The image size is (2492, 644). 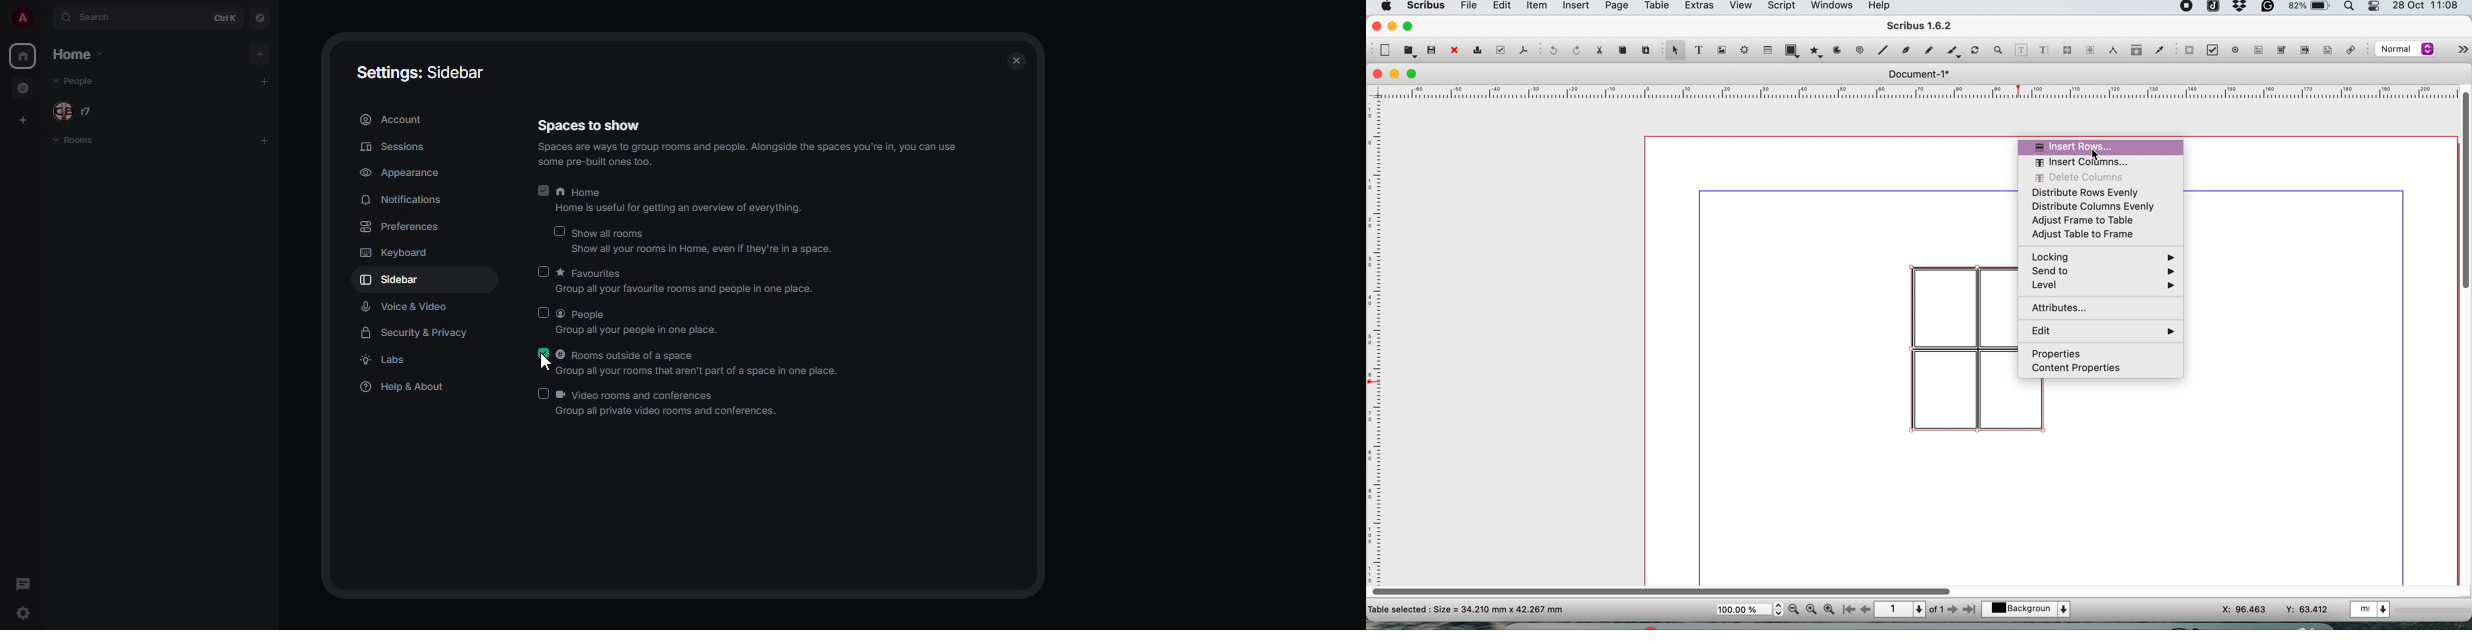 What do you see at coordinates (1840, 50) in the screenshot?
I see `arc` at bounding box center [1840, 50].